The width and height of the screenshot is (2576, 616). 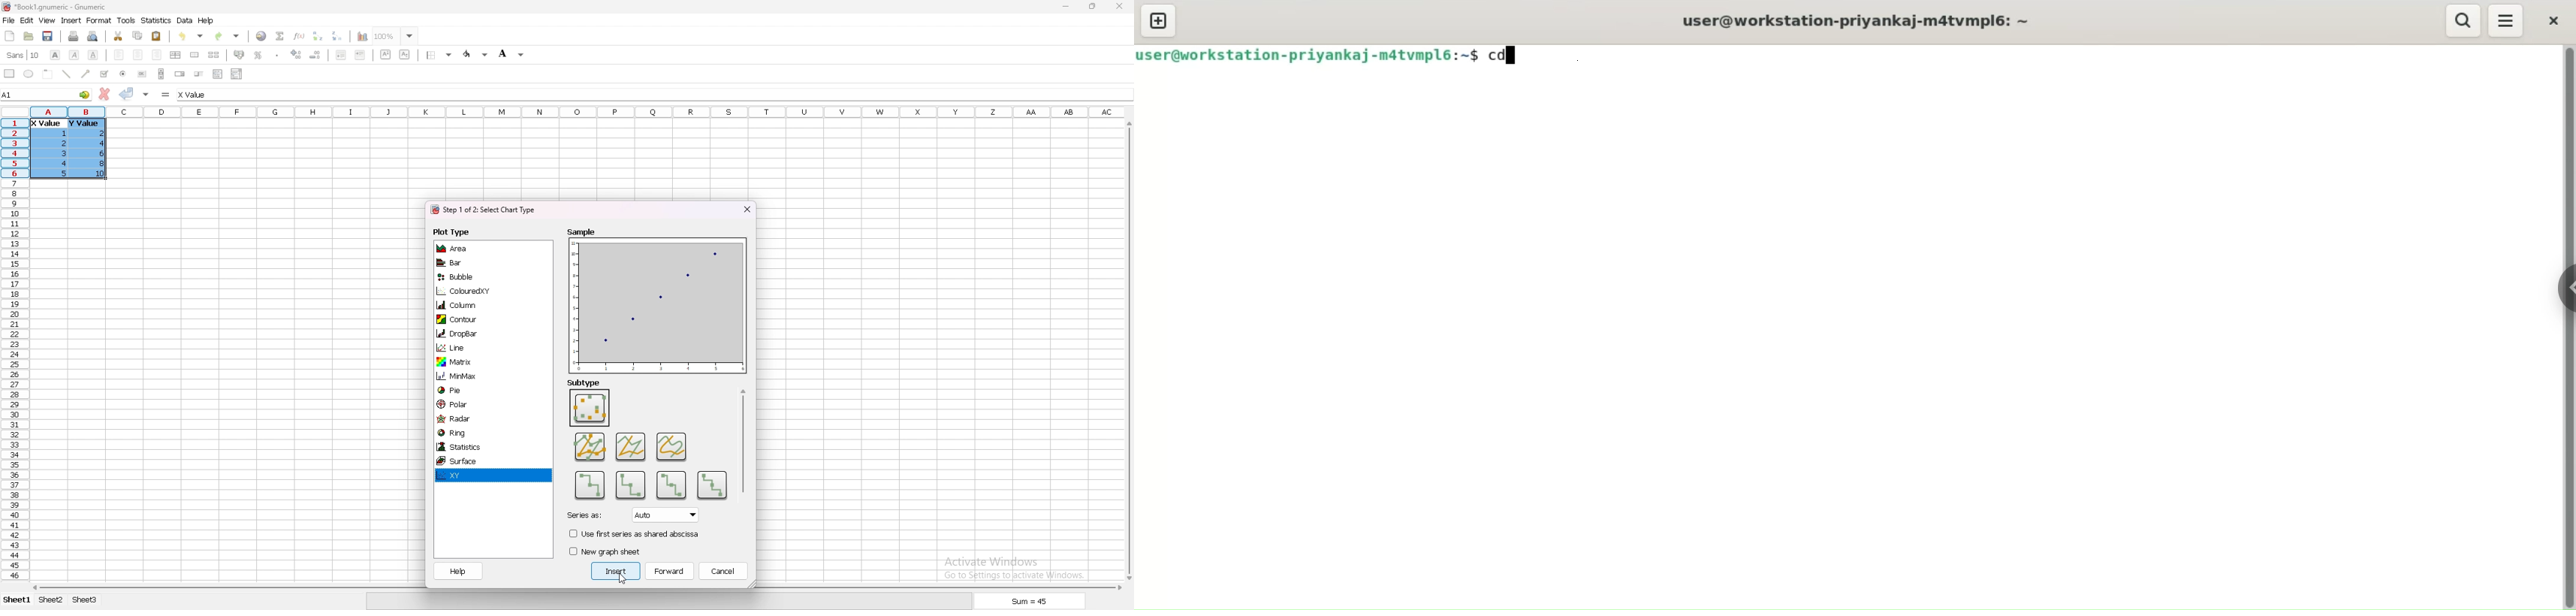 I want to click on help, so click(x=206, y=20).